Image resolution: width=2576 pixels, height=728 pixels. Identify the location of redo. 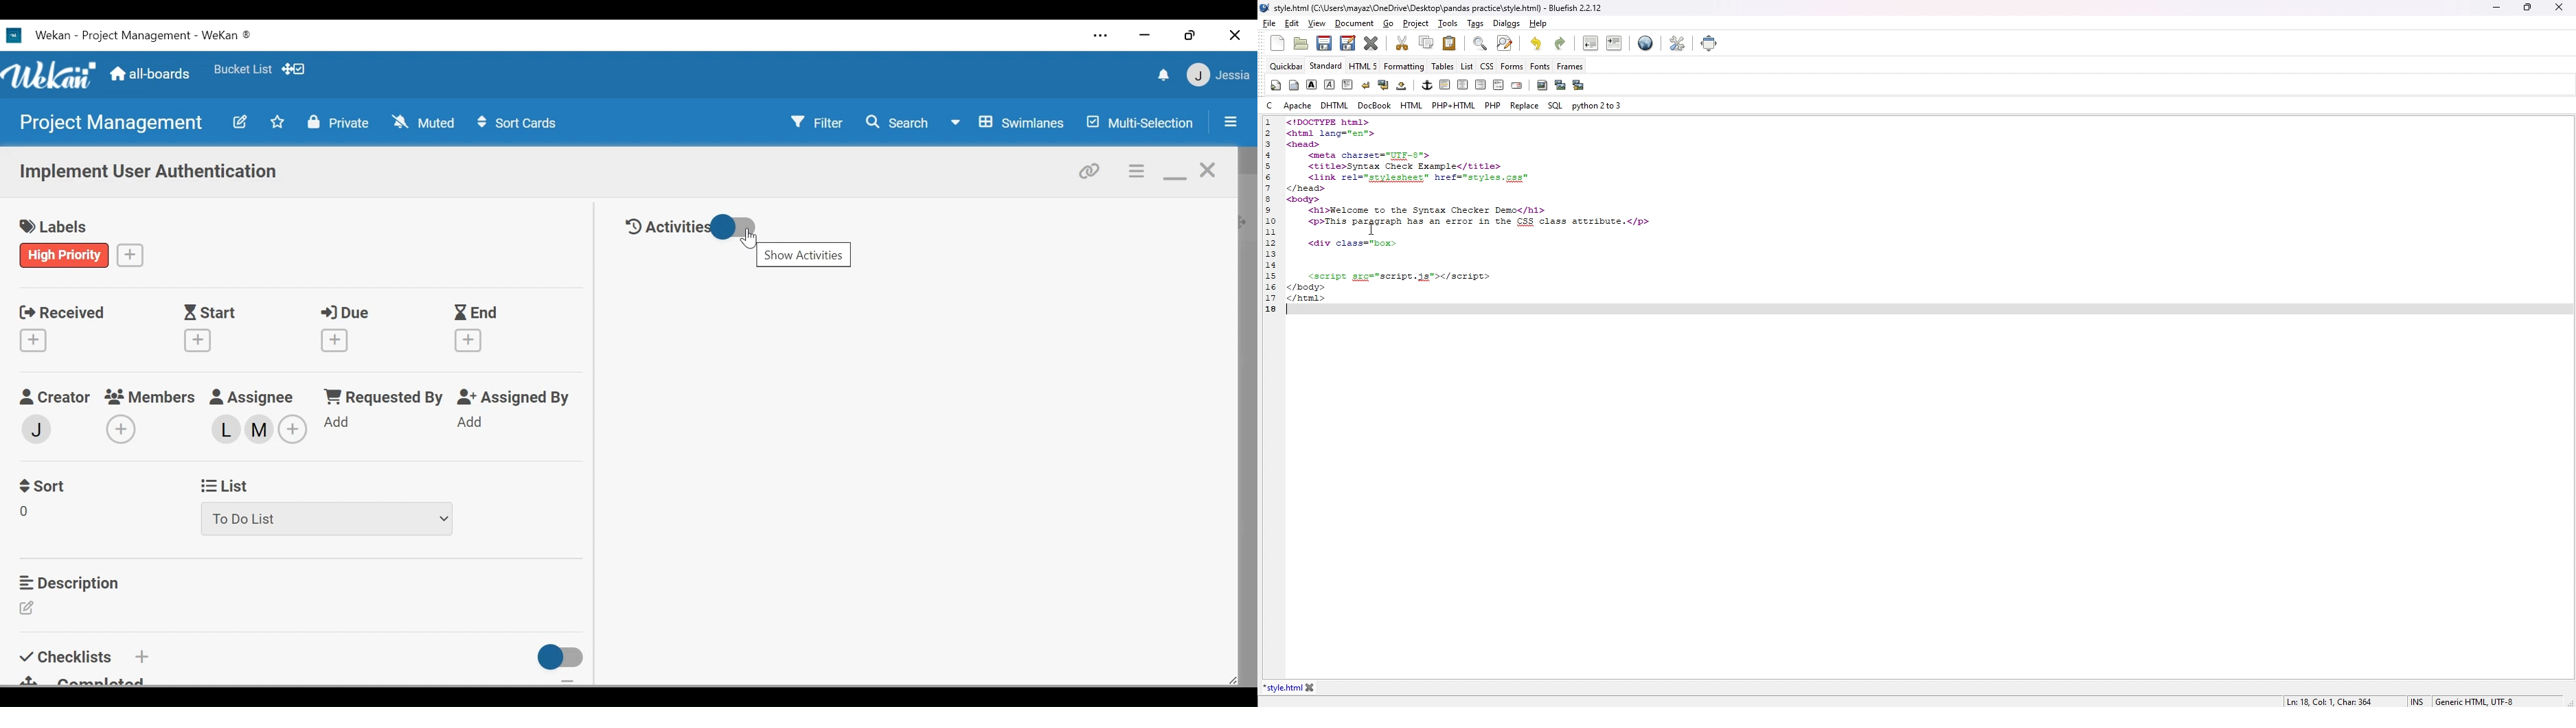
(1561, 43).